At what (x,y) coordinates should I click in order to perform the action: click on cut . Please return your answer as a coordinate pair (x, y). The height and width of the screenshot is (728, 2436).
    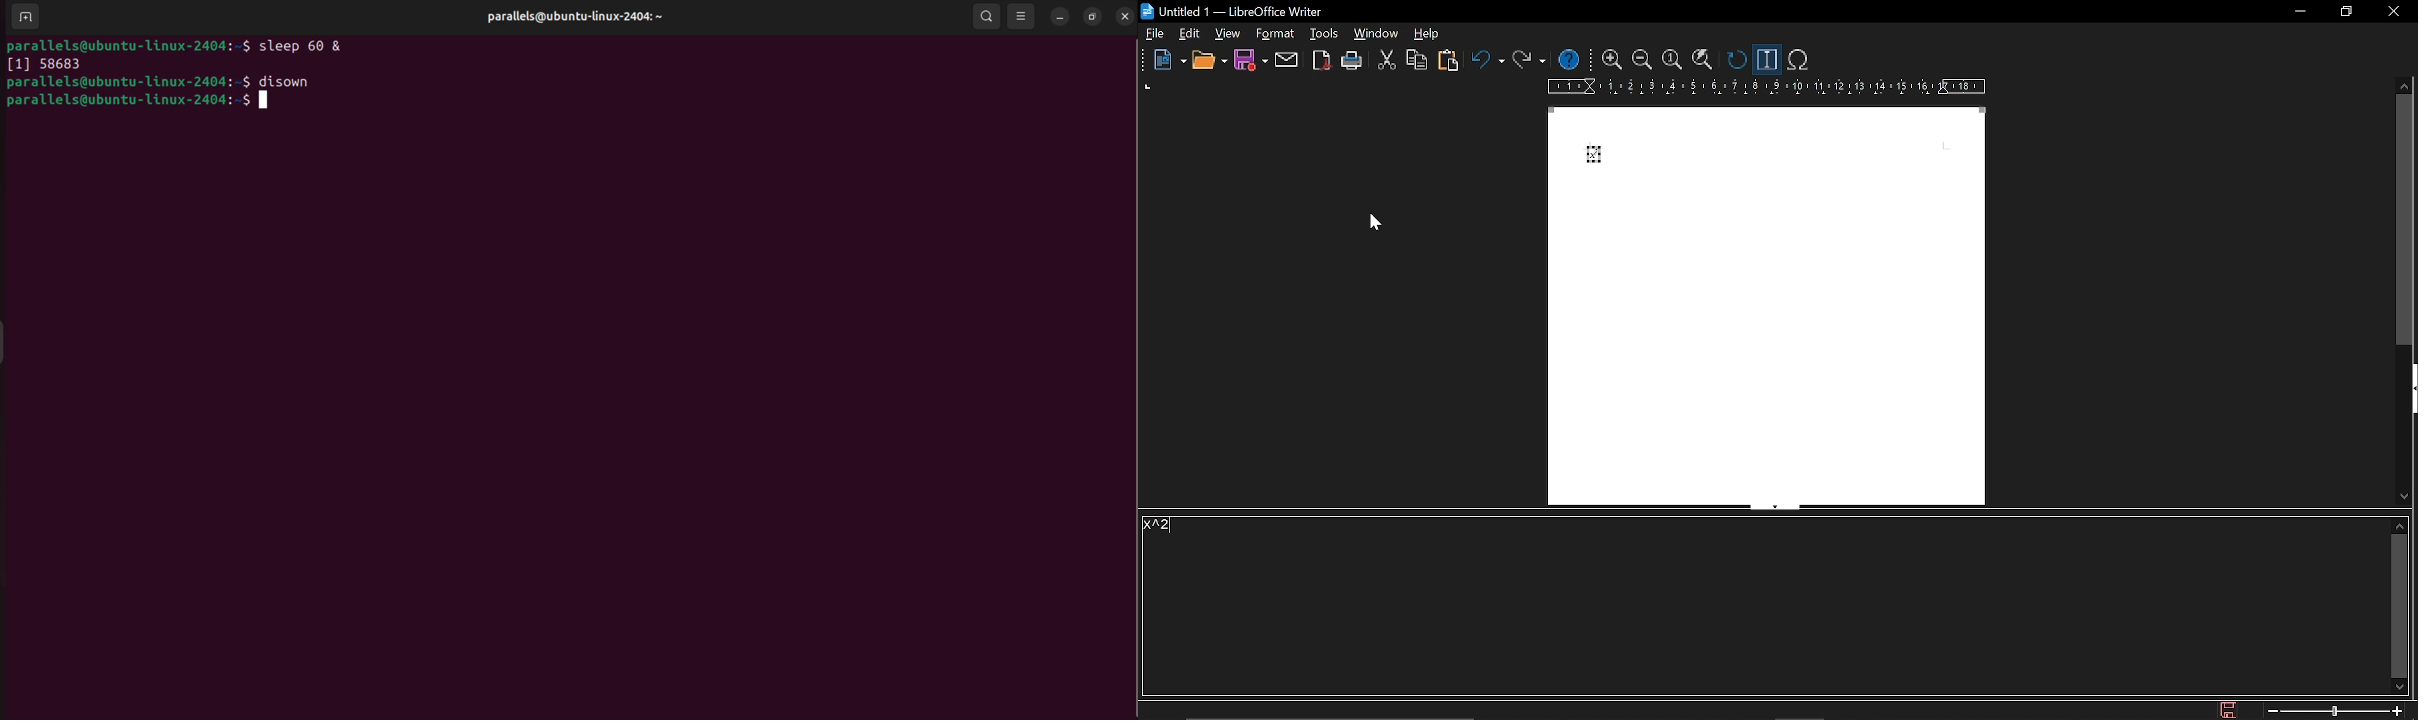
    Looking at the image, I should click on (1385, 61).